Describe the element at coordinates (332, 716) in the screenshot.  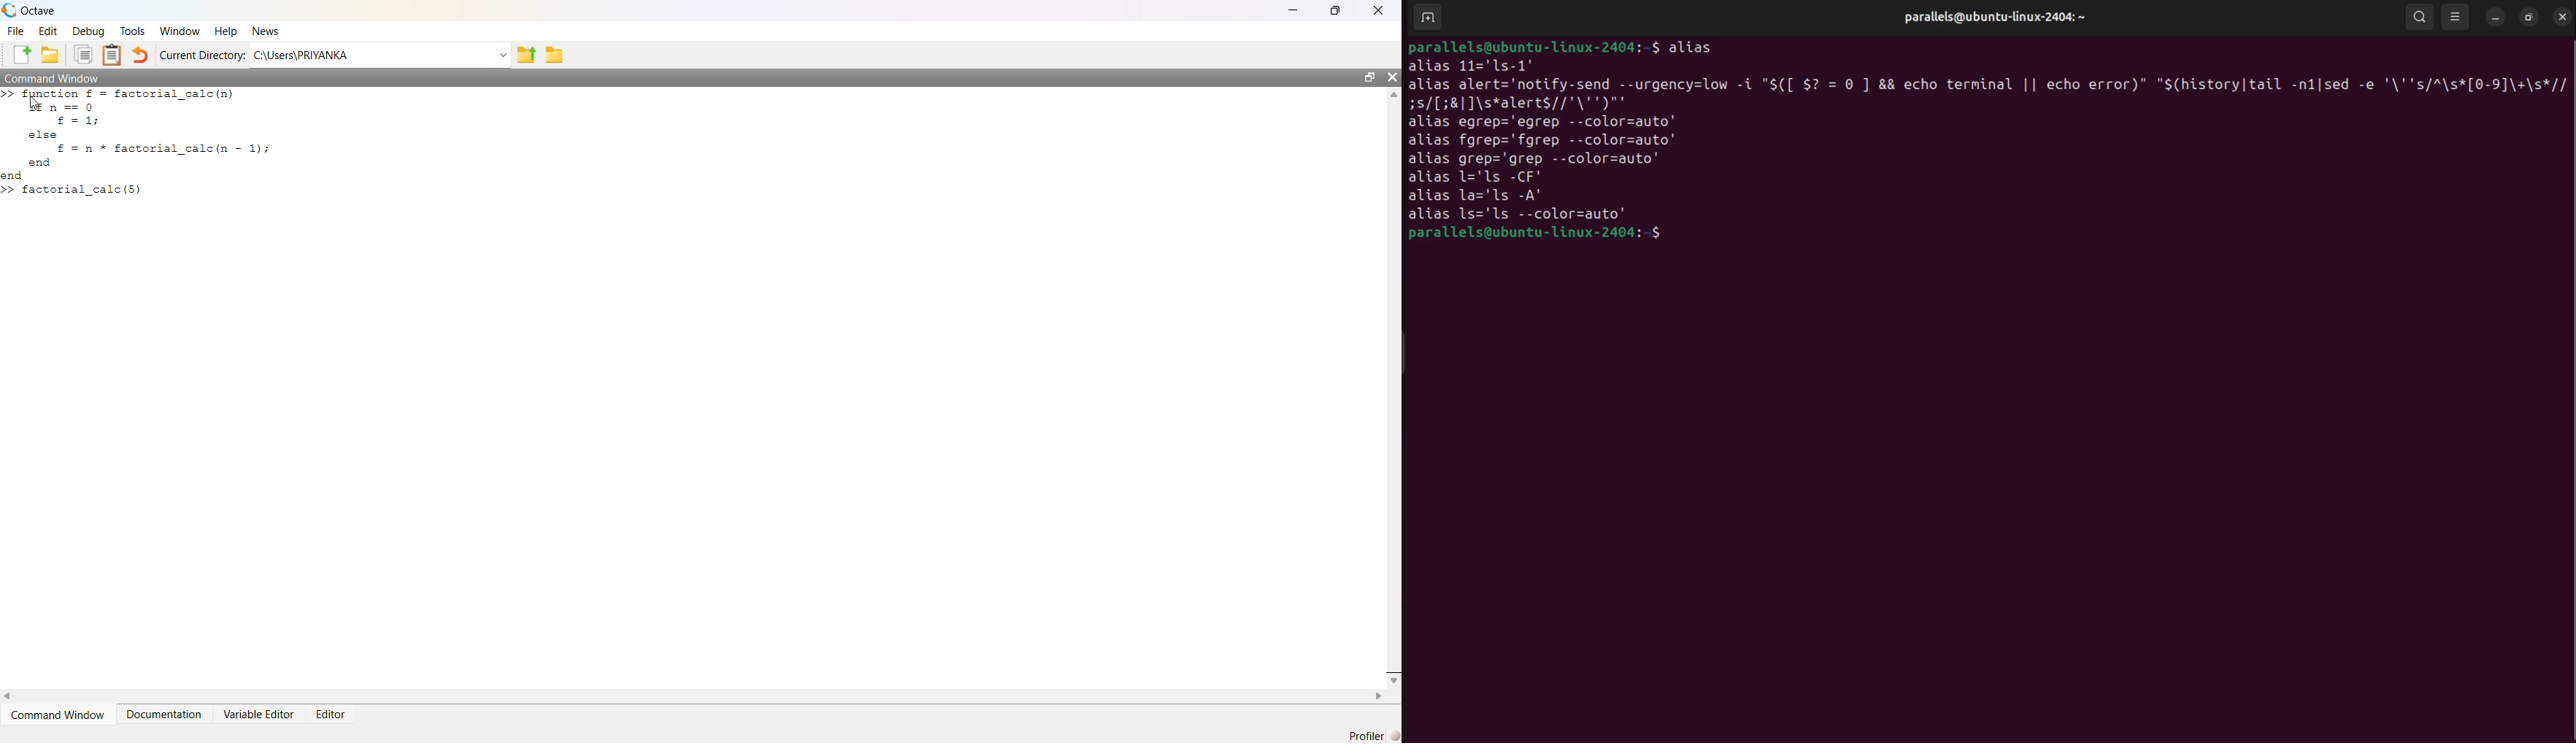
I see `Editor` at that location.